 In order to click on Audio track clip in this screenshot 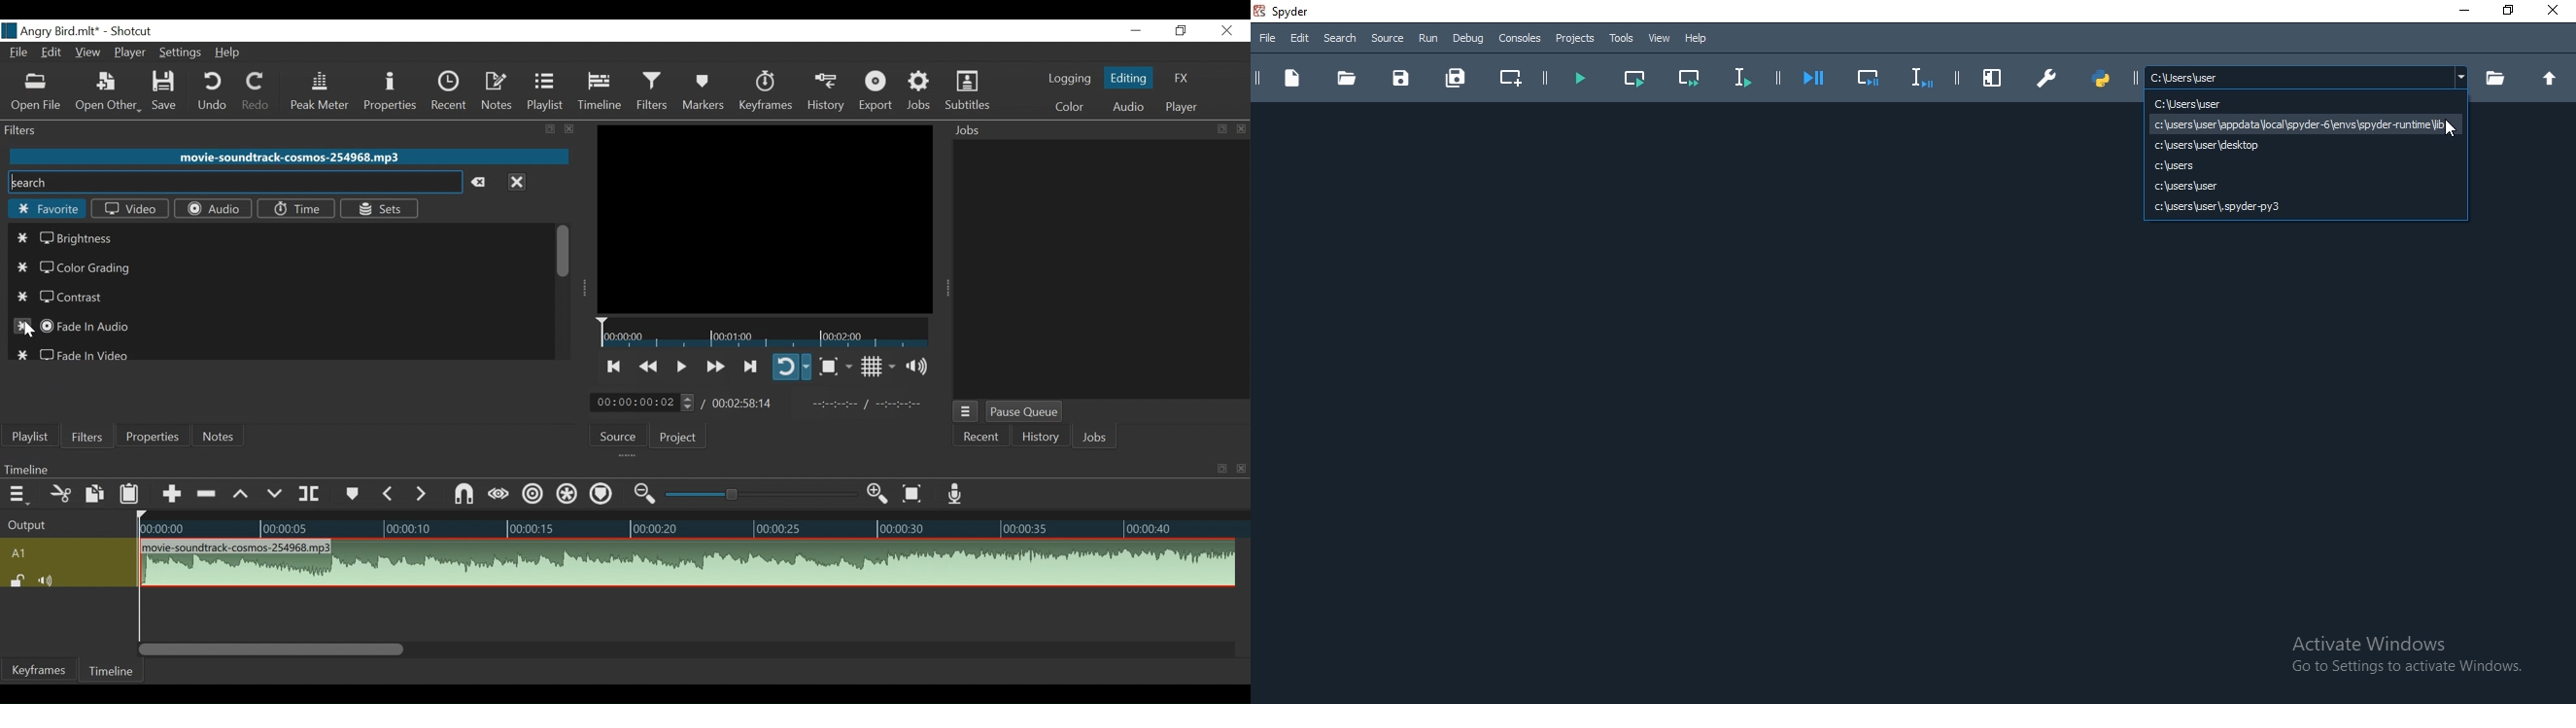, I will do `click(687, 563)`.